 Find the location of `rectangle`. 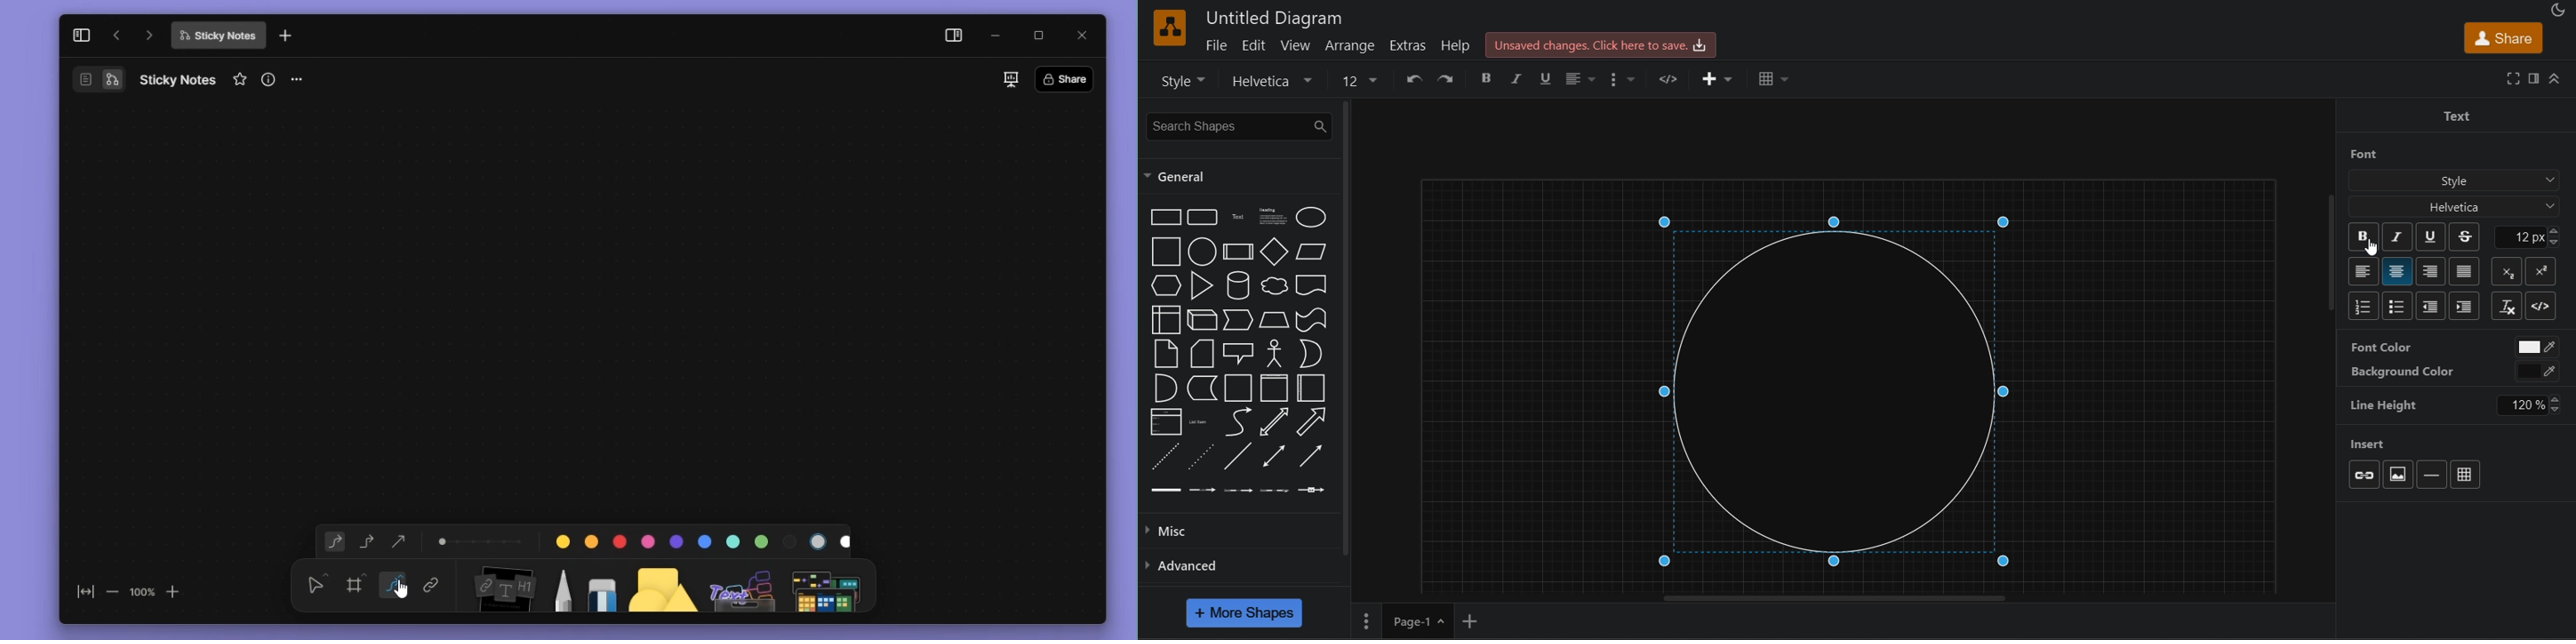

rectangle is located at coordinates (1164, 217).